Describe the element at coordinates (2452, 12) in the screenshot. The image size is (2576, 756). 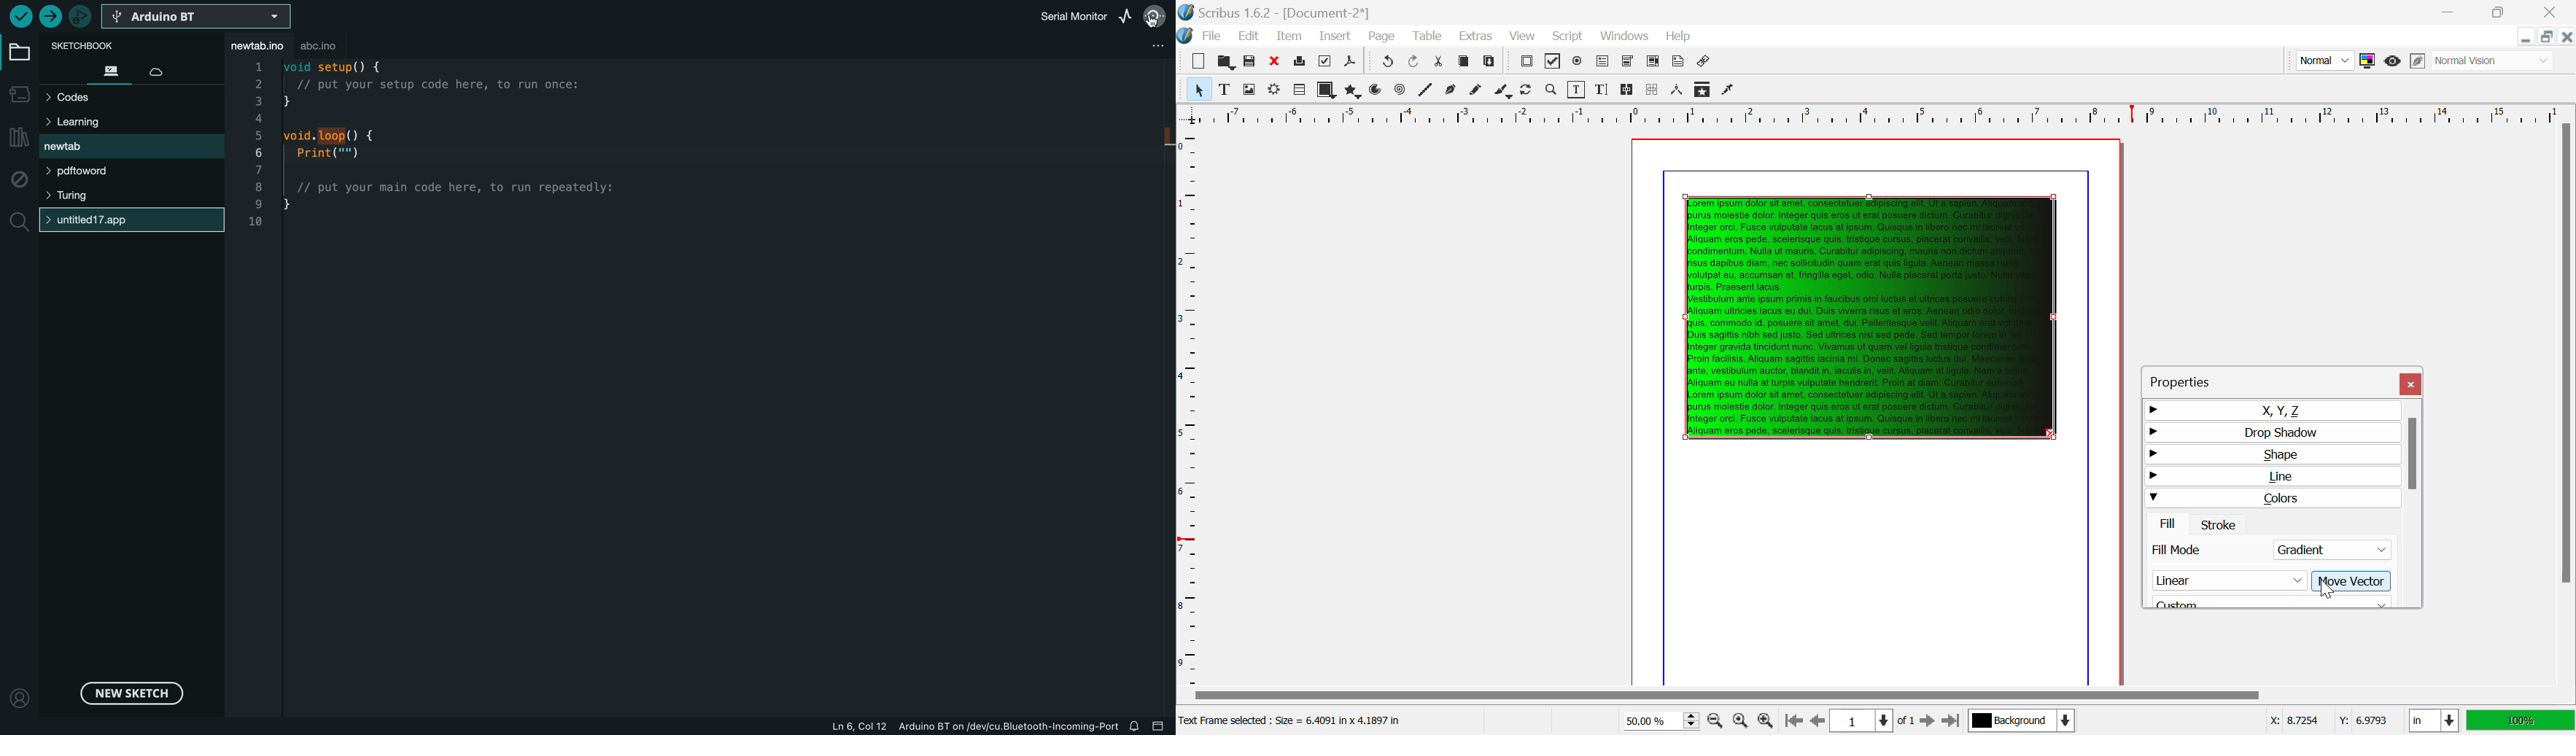
I see `Restore Down` at that location.